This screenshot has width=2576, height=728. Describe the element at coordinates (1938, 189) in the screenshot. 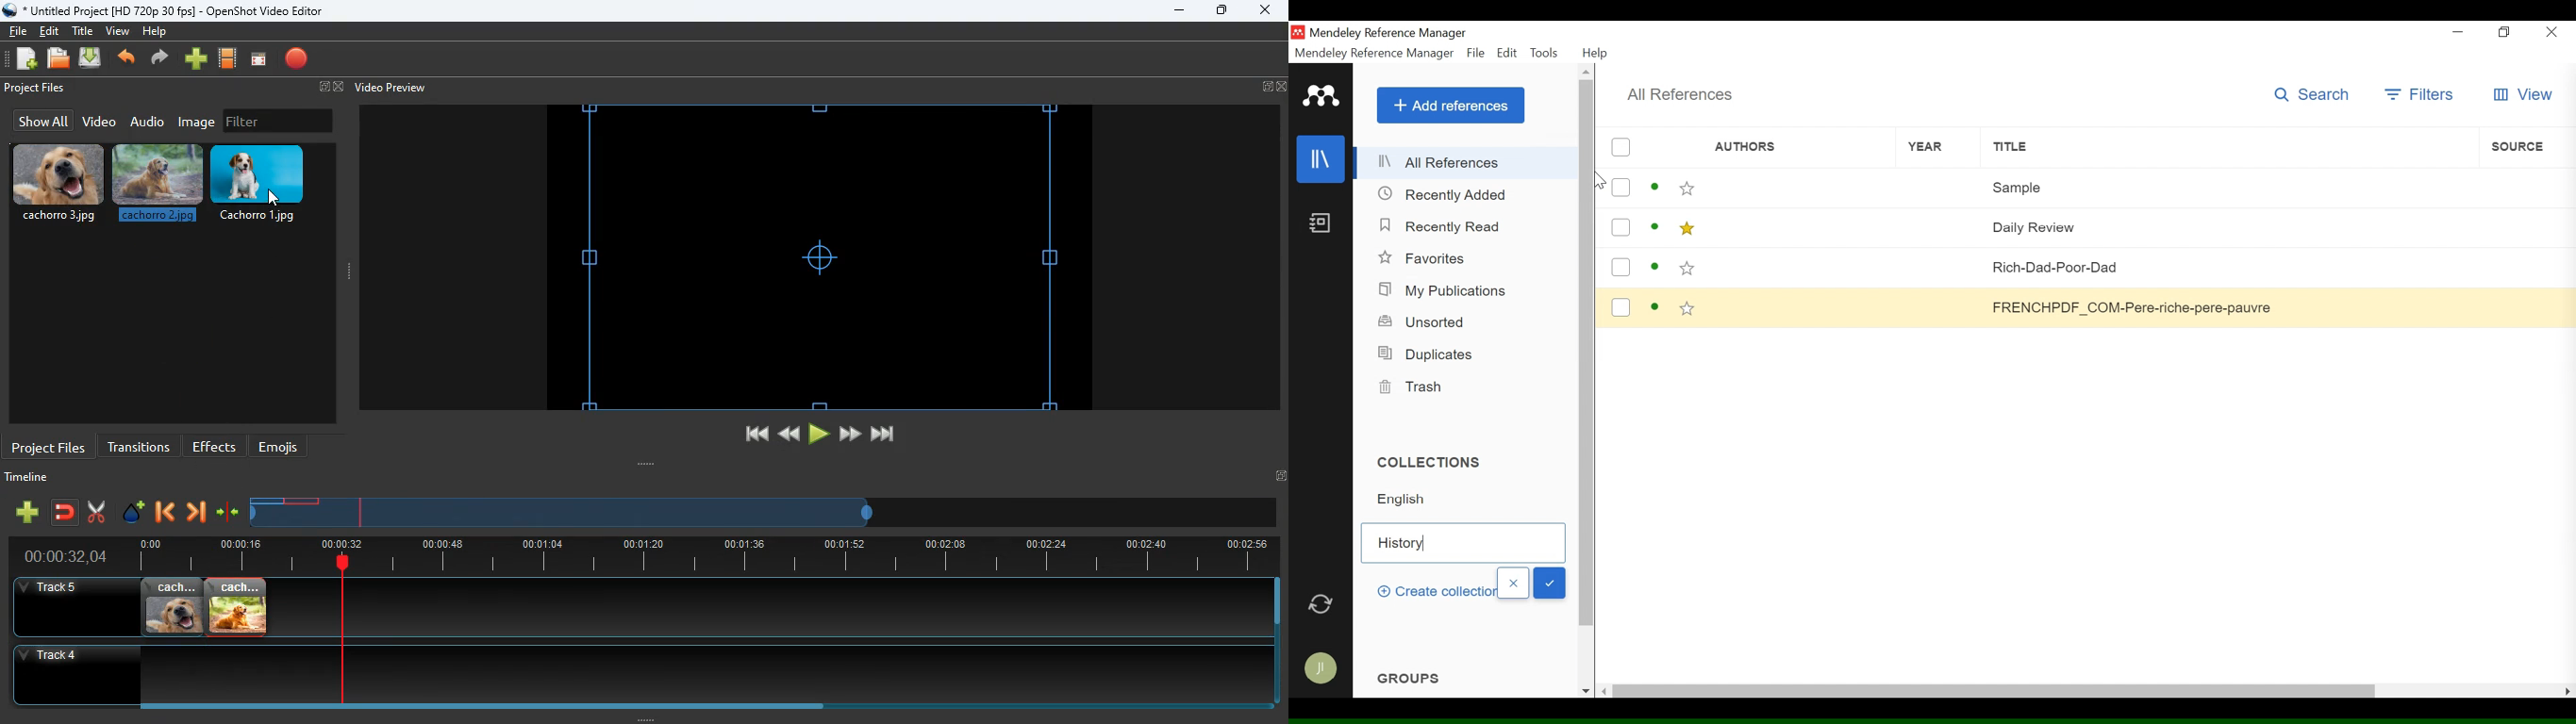

I see `Year` at that location.